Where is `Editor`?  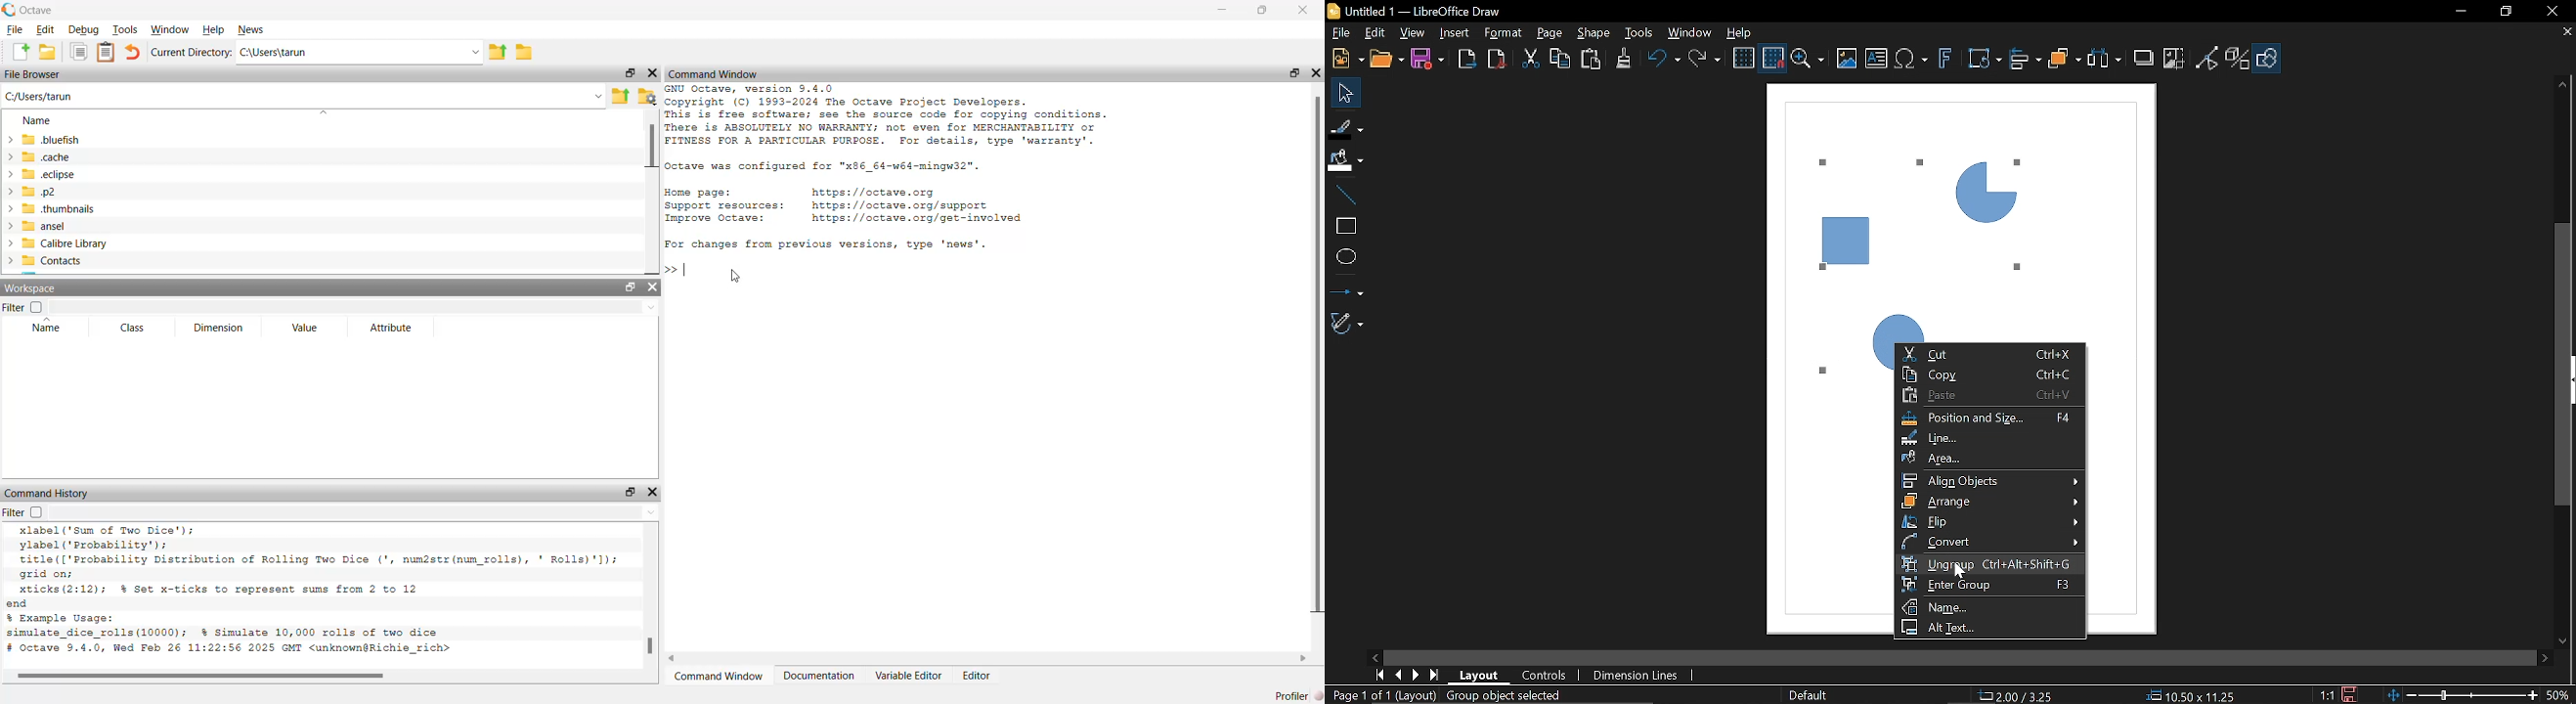
Editor is located at coordinates (977, 675).